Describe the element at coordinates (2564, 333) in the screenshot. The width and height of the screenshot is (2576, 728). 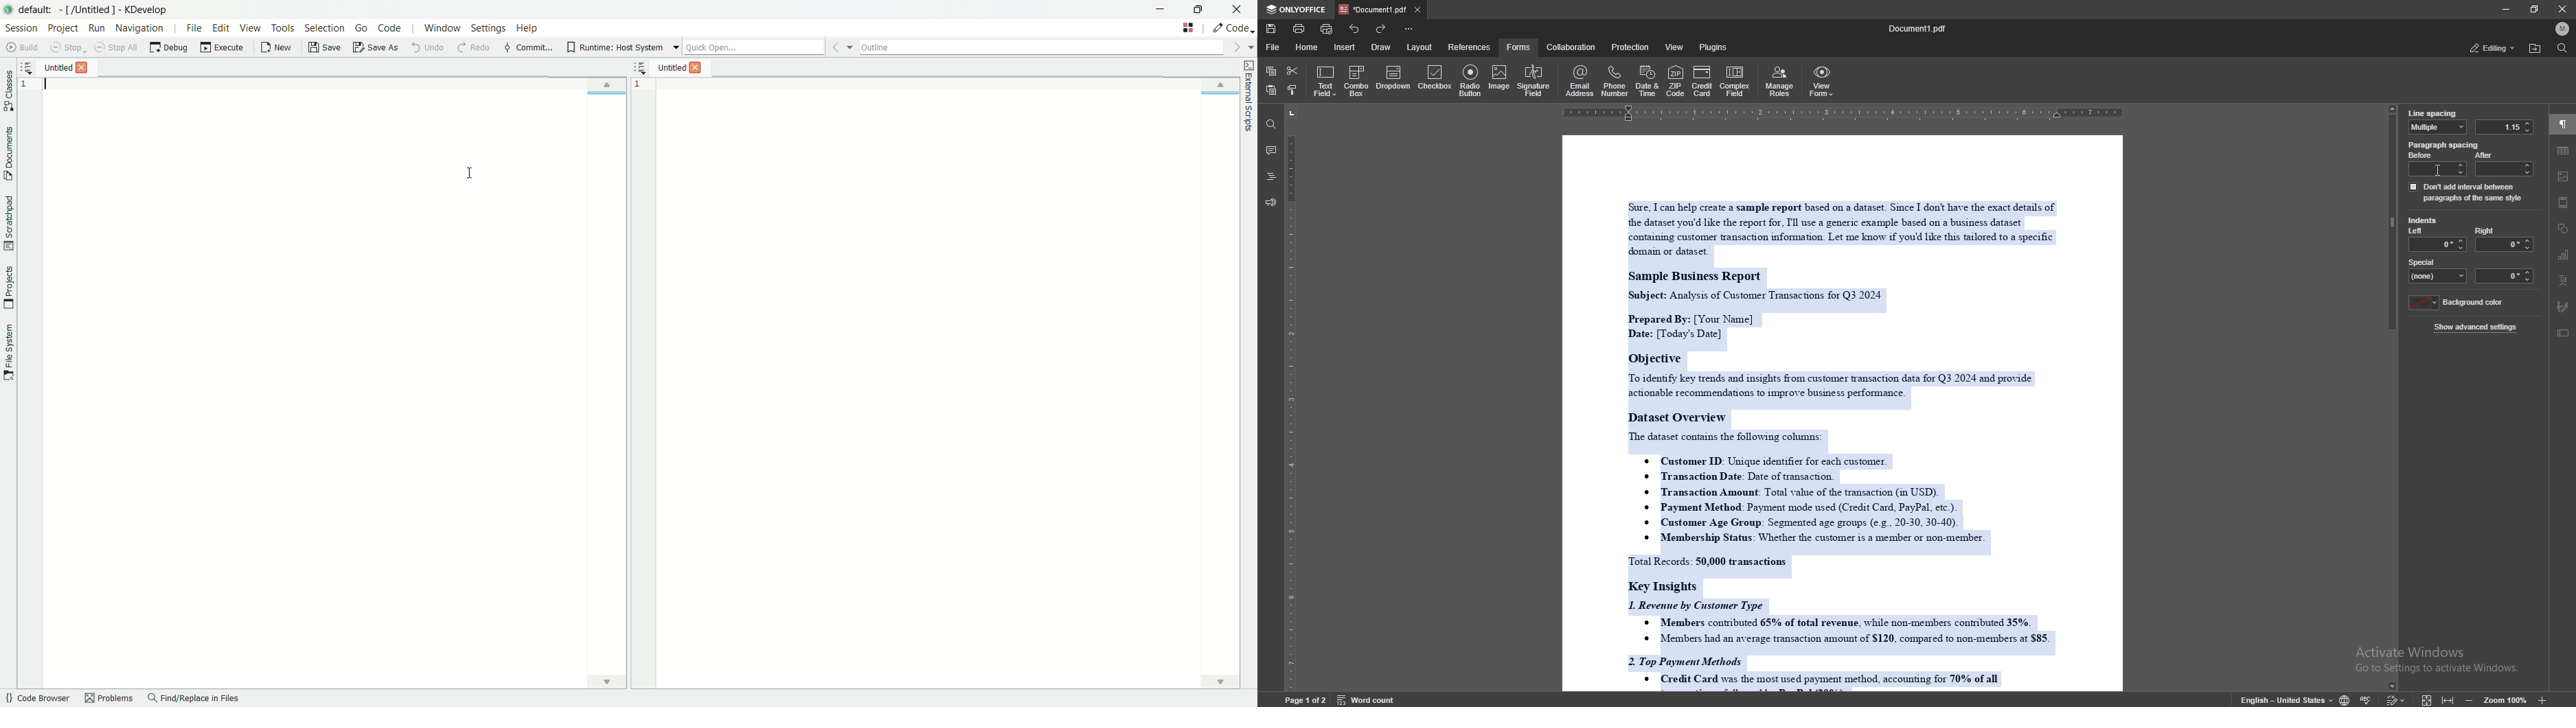
I see `text box` at that location.